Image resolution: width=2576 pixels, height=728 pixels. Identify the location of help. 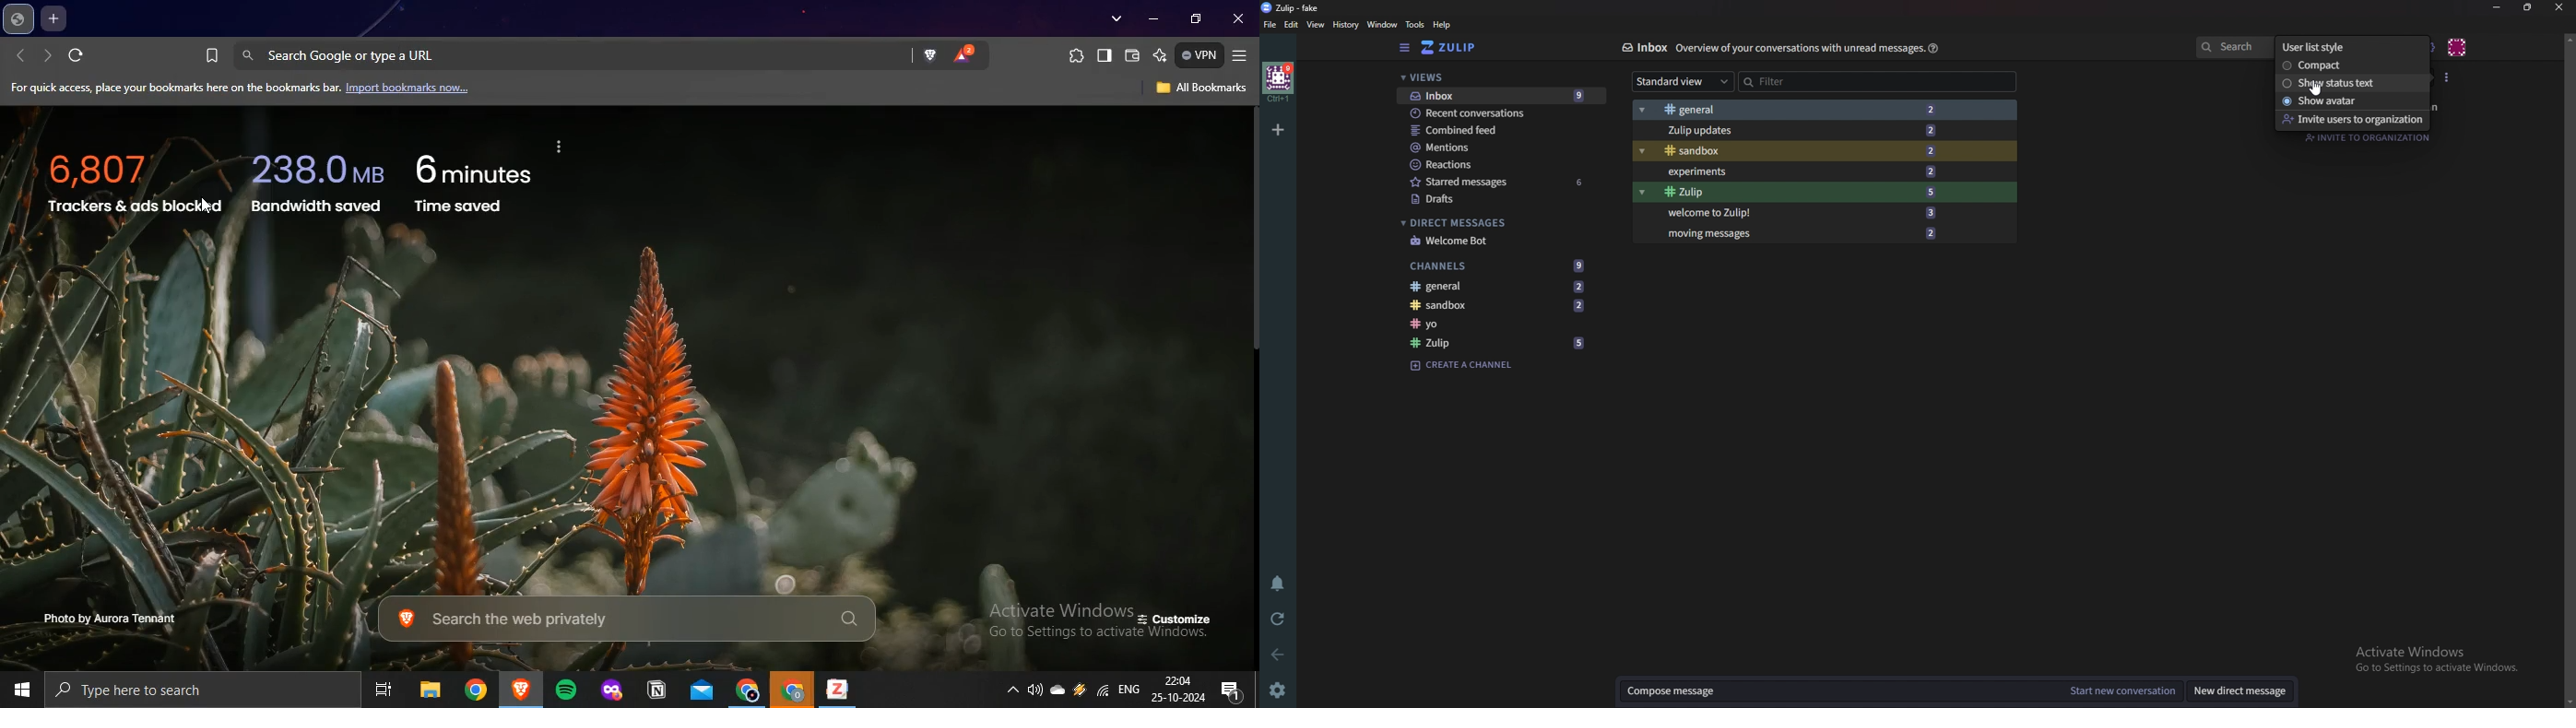
(1441, 25).